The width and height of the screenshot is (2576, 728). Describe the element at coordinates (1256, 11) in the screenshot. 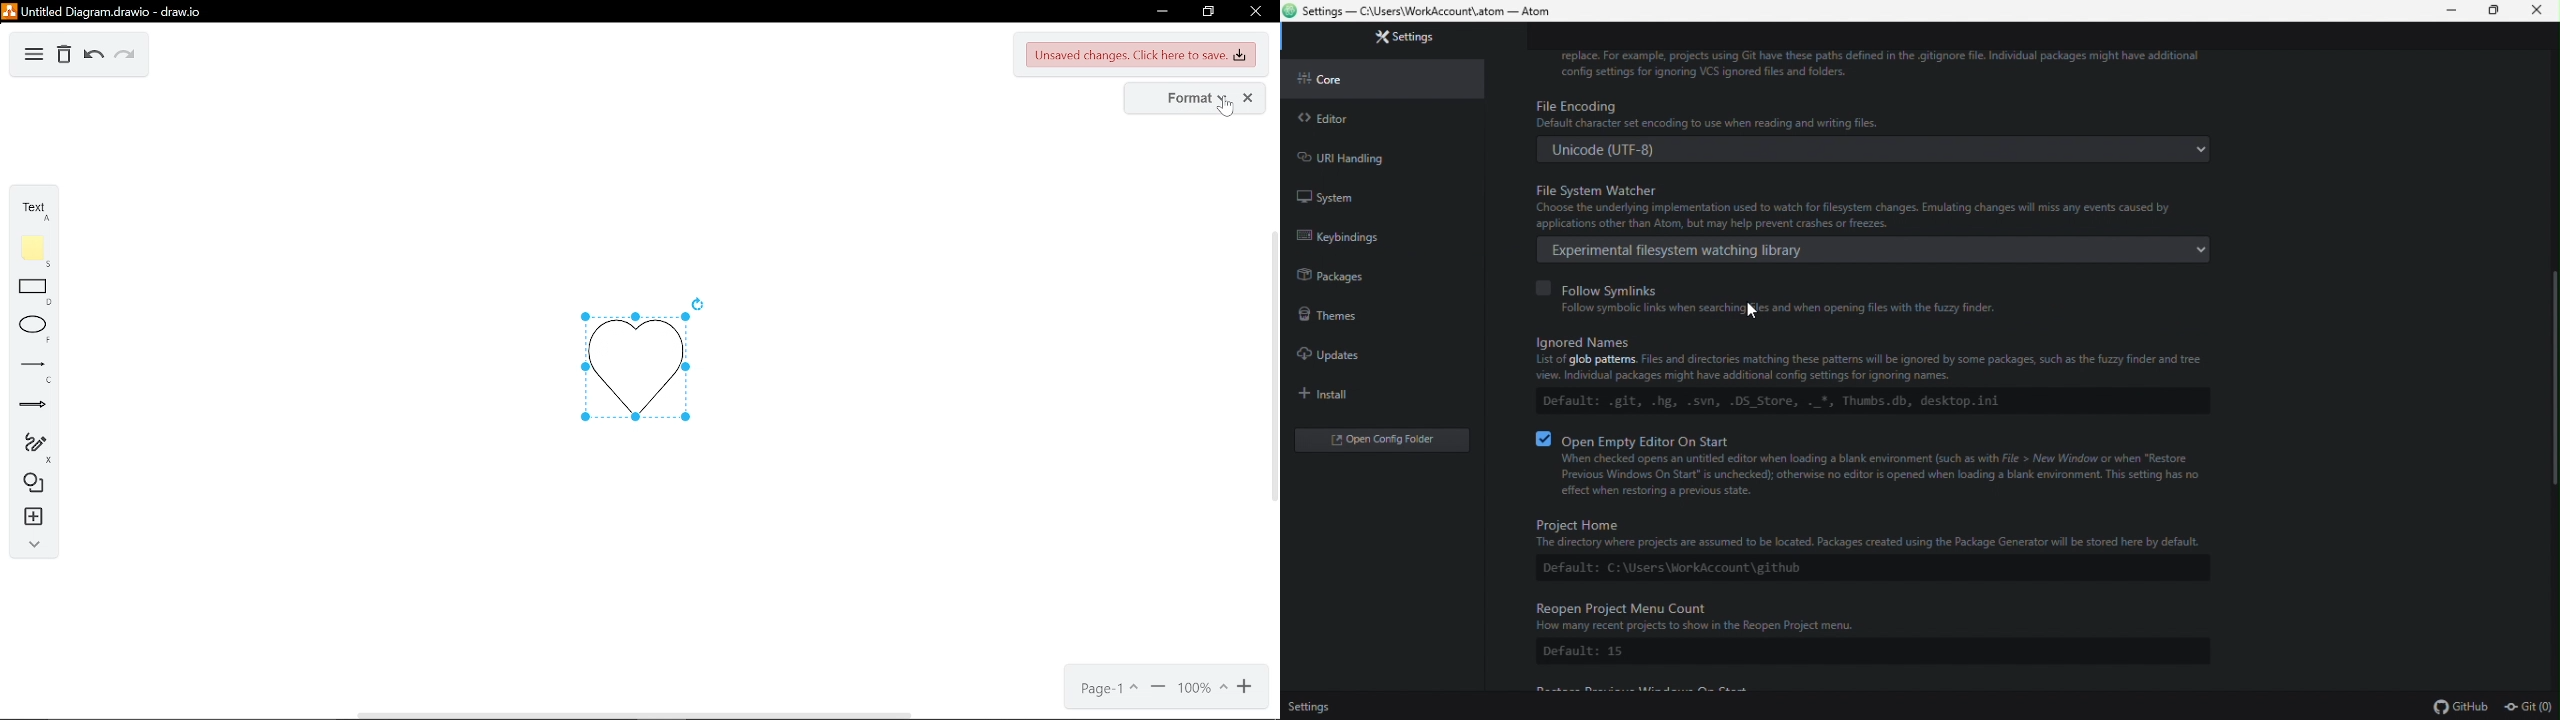

I see `close` at that location.